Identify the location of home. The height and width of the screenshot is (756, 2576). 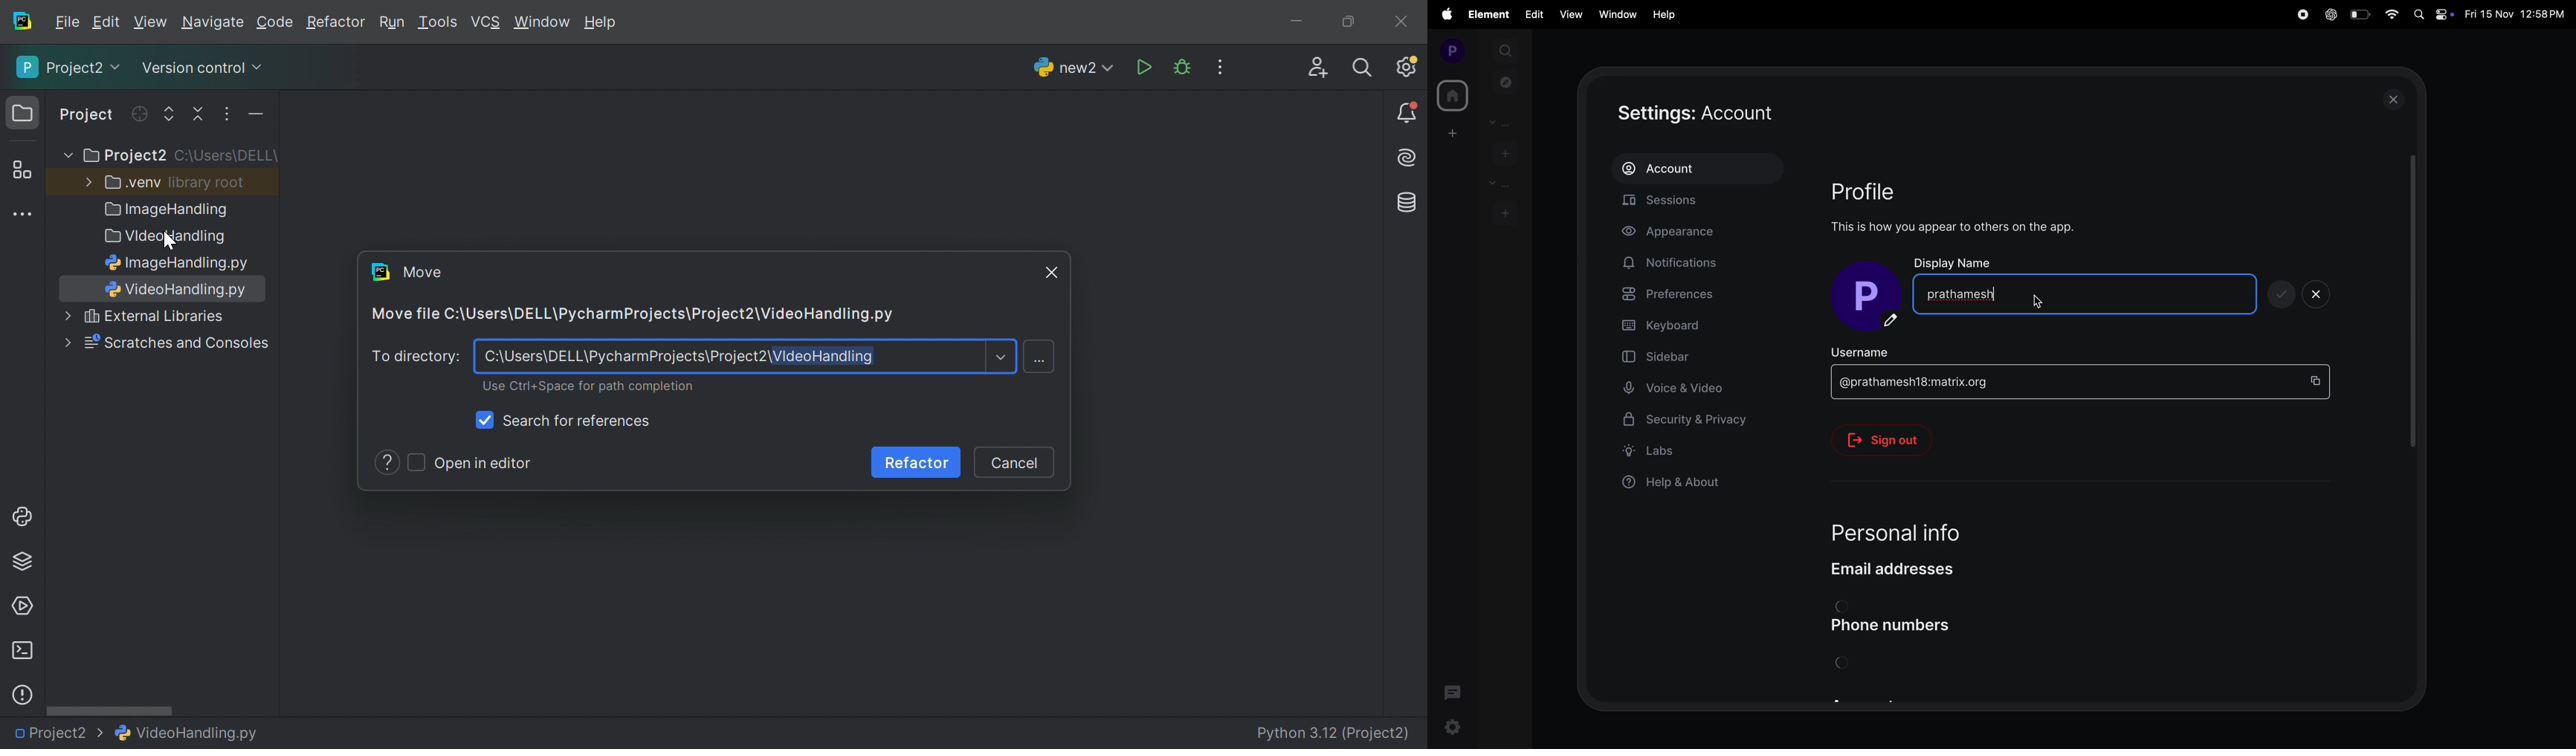
(1451, 96).